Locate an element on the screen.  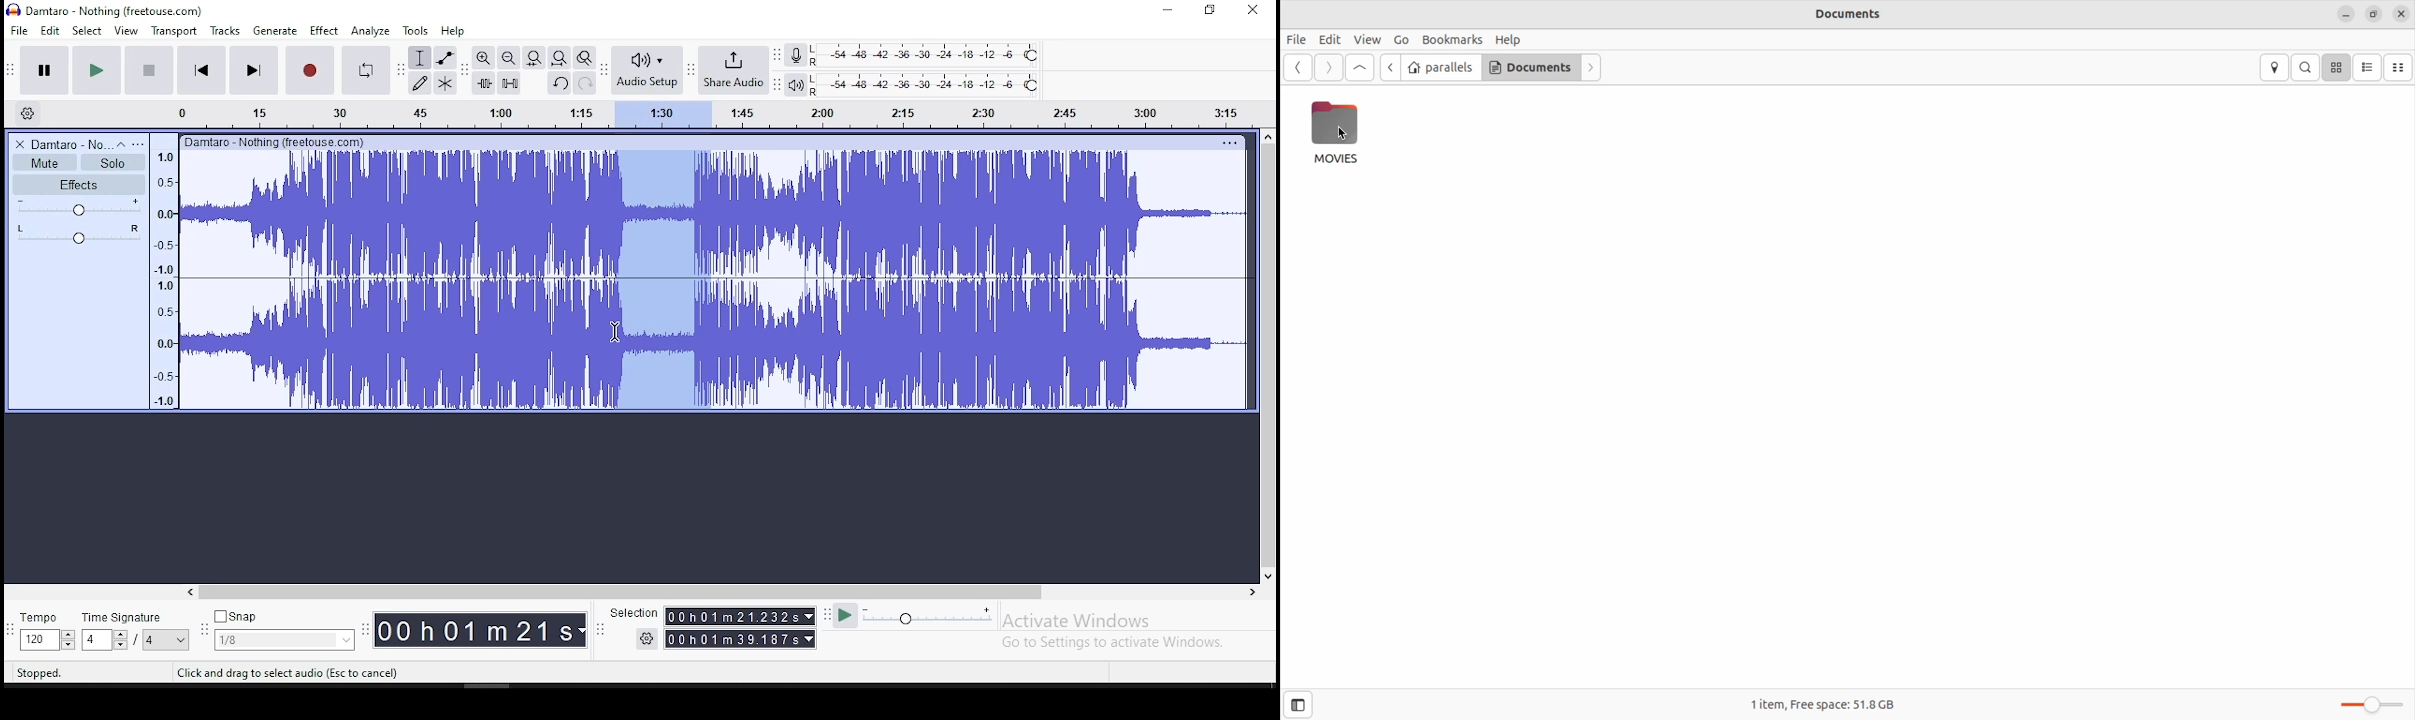
drop down is located at coordinates (583, 631).